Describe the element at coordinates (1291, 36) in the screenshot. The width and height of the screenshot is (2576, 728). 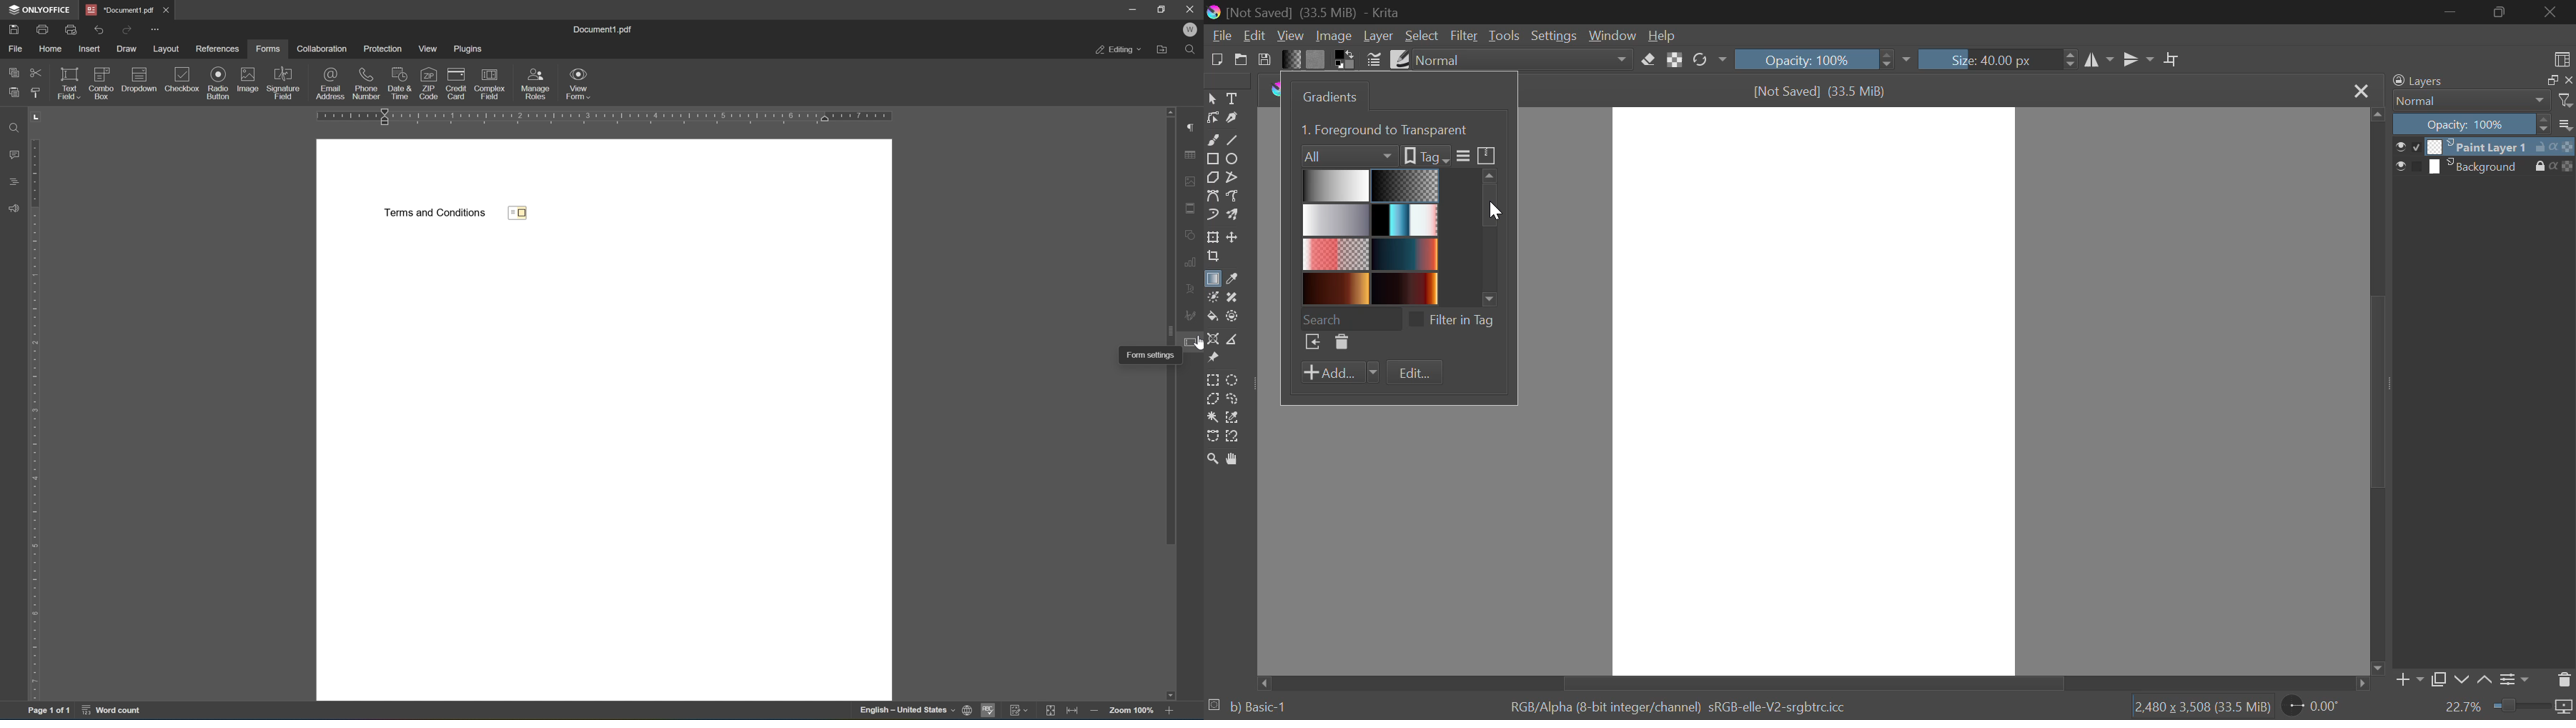
I see `View` at that location.